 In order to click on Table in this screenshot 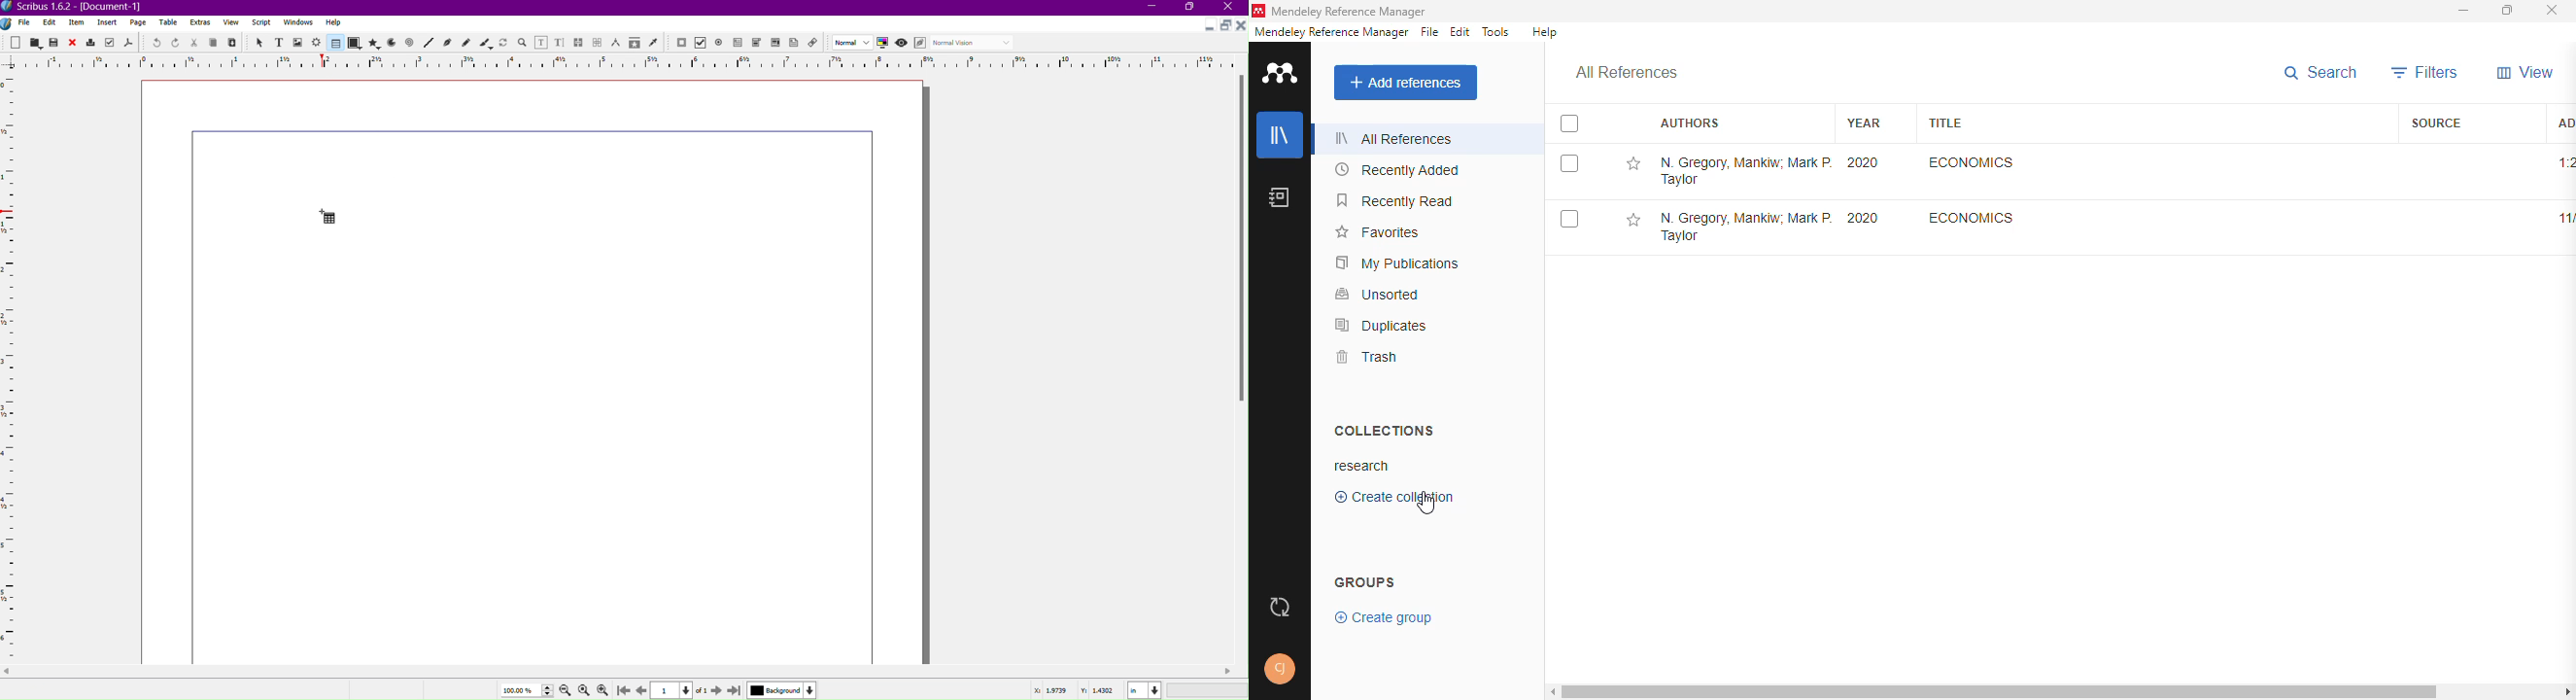, I will do `click(170, 23)`.